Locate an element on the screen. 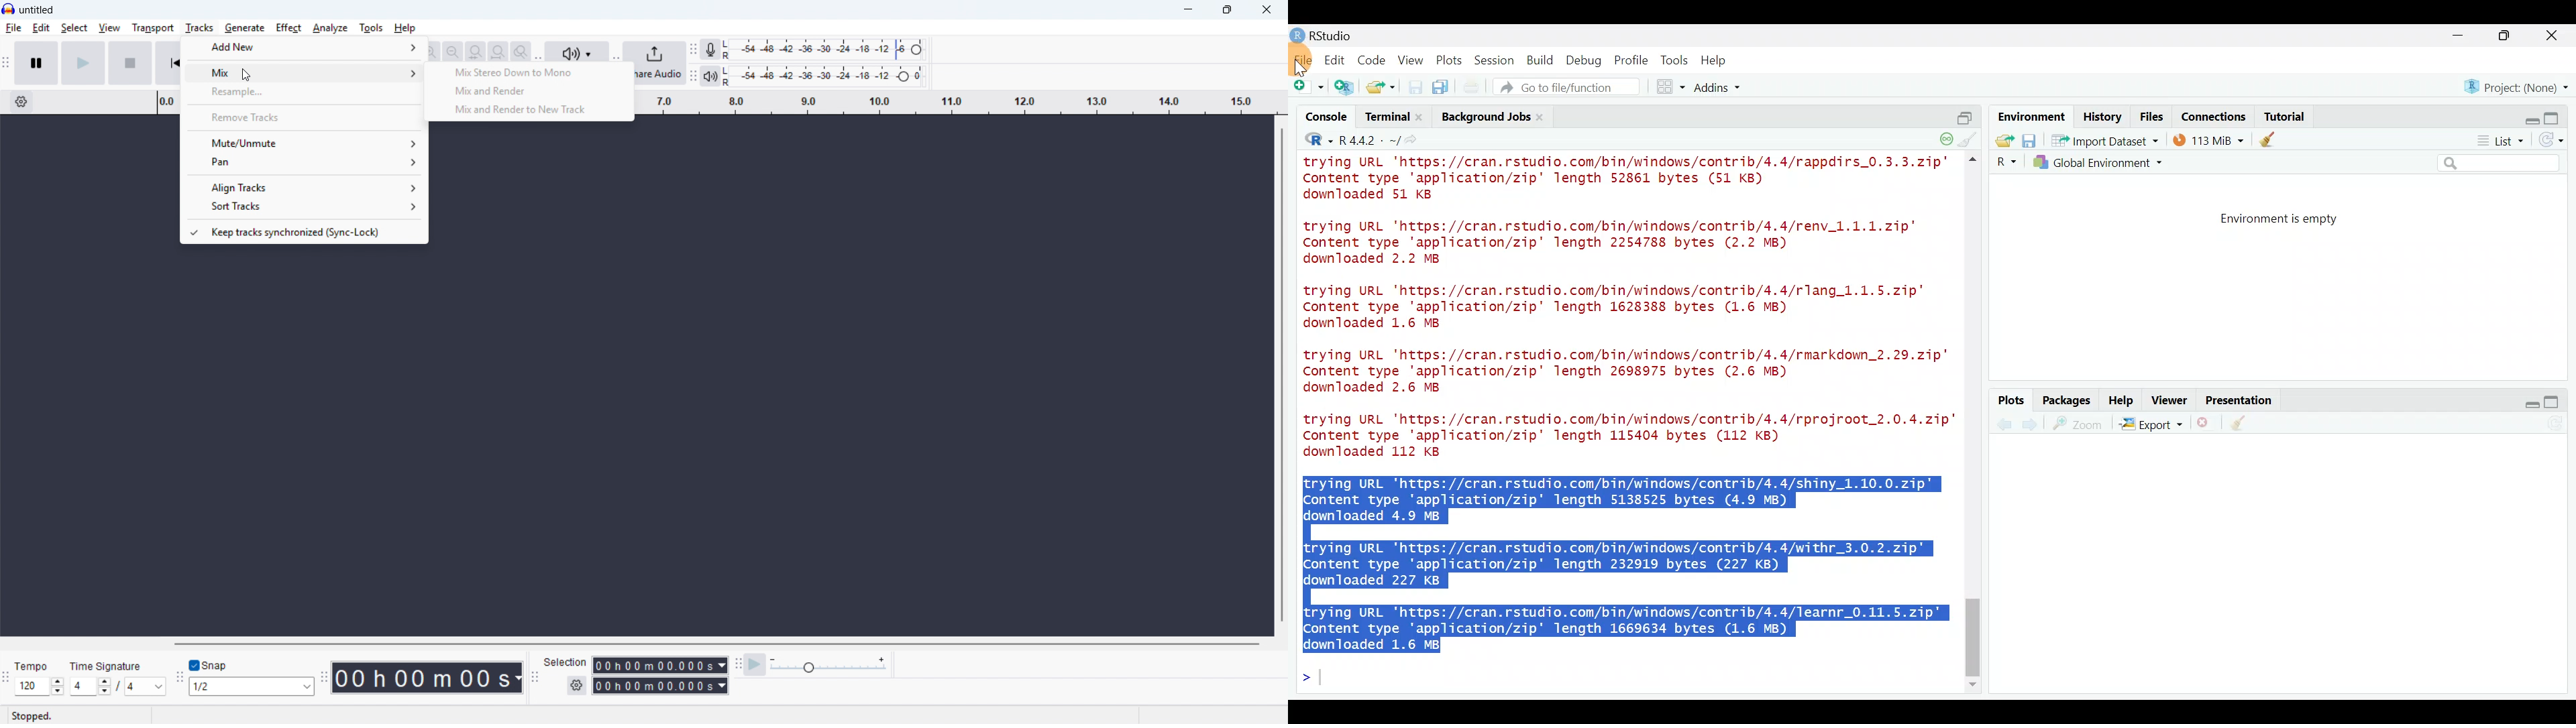  Packages is located at coordinates (2065, 400).